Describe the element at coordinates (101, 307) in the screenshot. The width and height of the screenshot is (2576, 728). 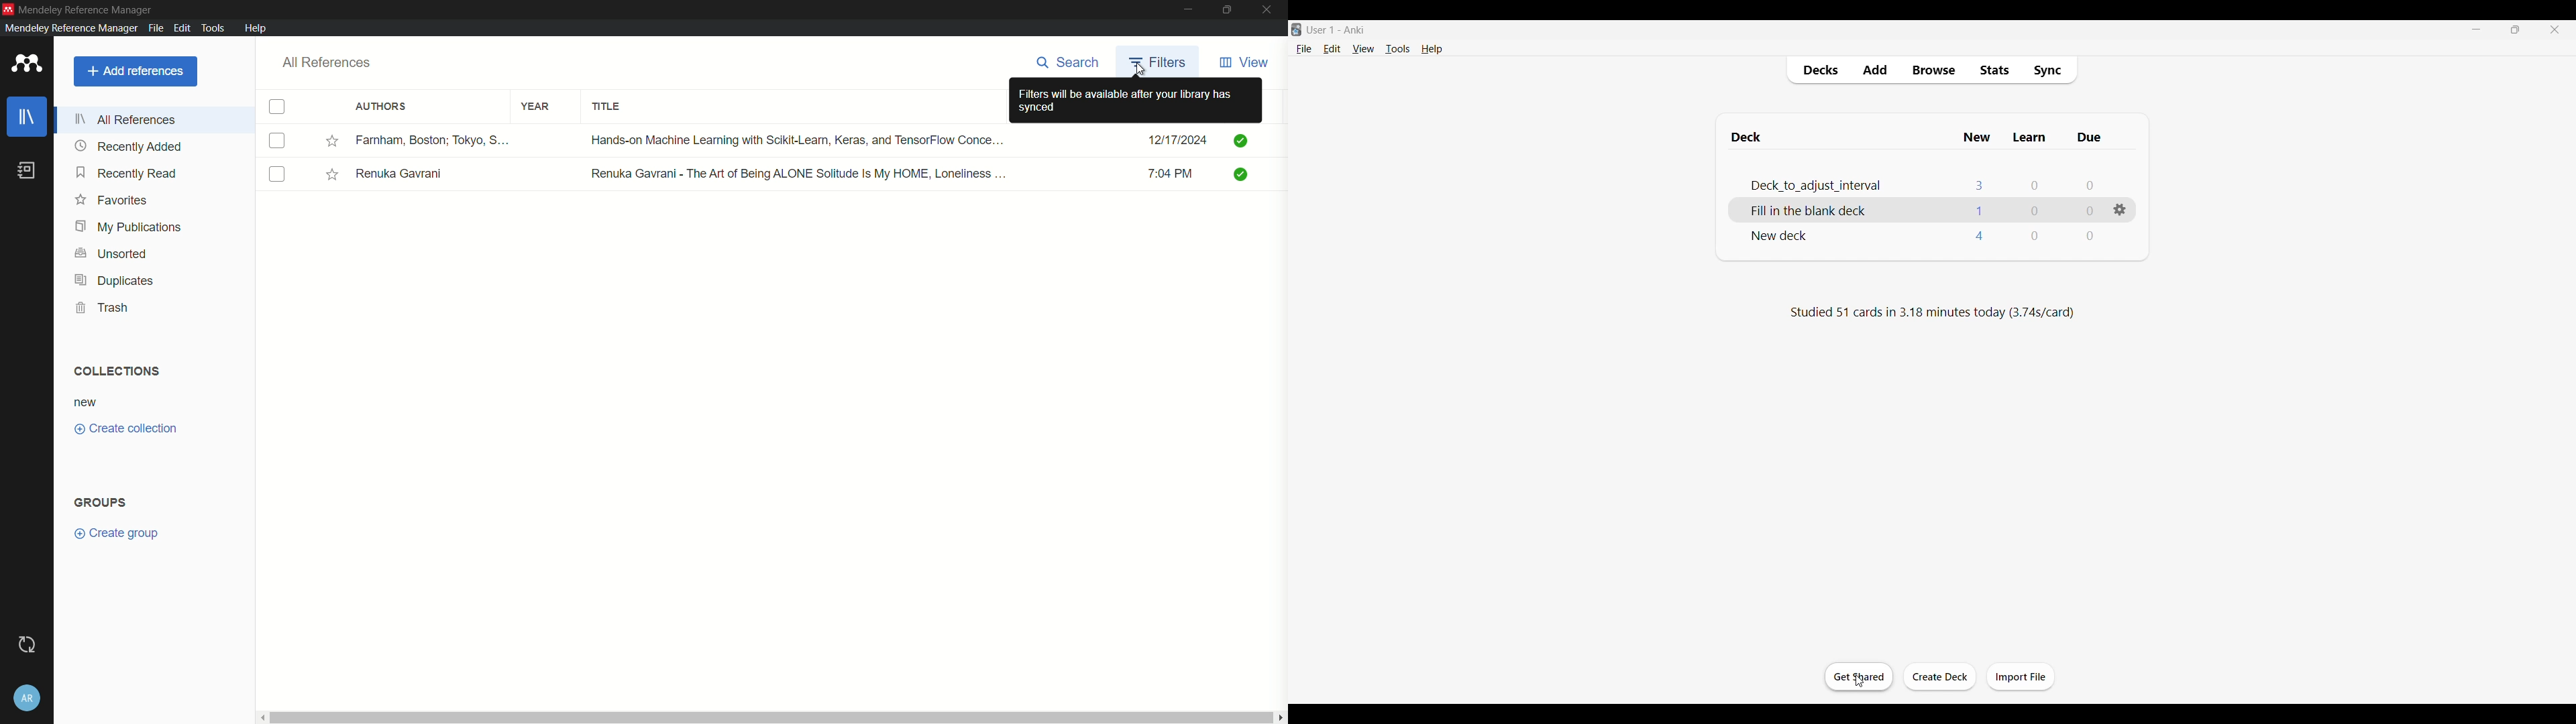
I see `trash` at that location.